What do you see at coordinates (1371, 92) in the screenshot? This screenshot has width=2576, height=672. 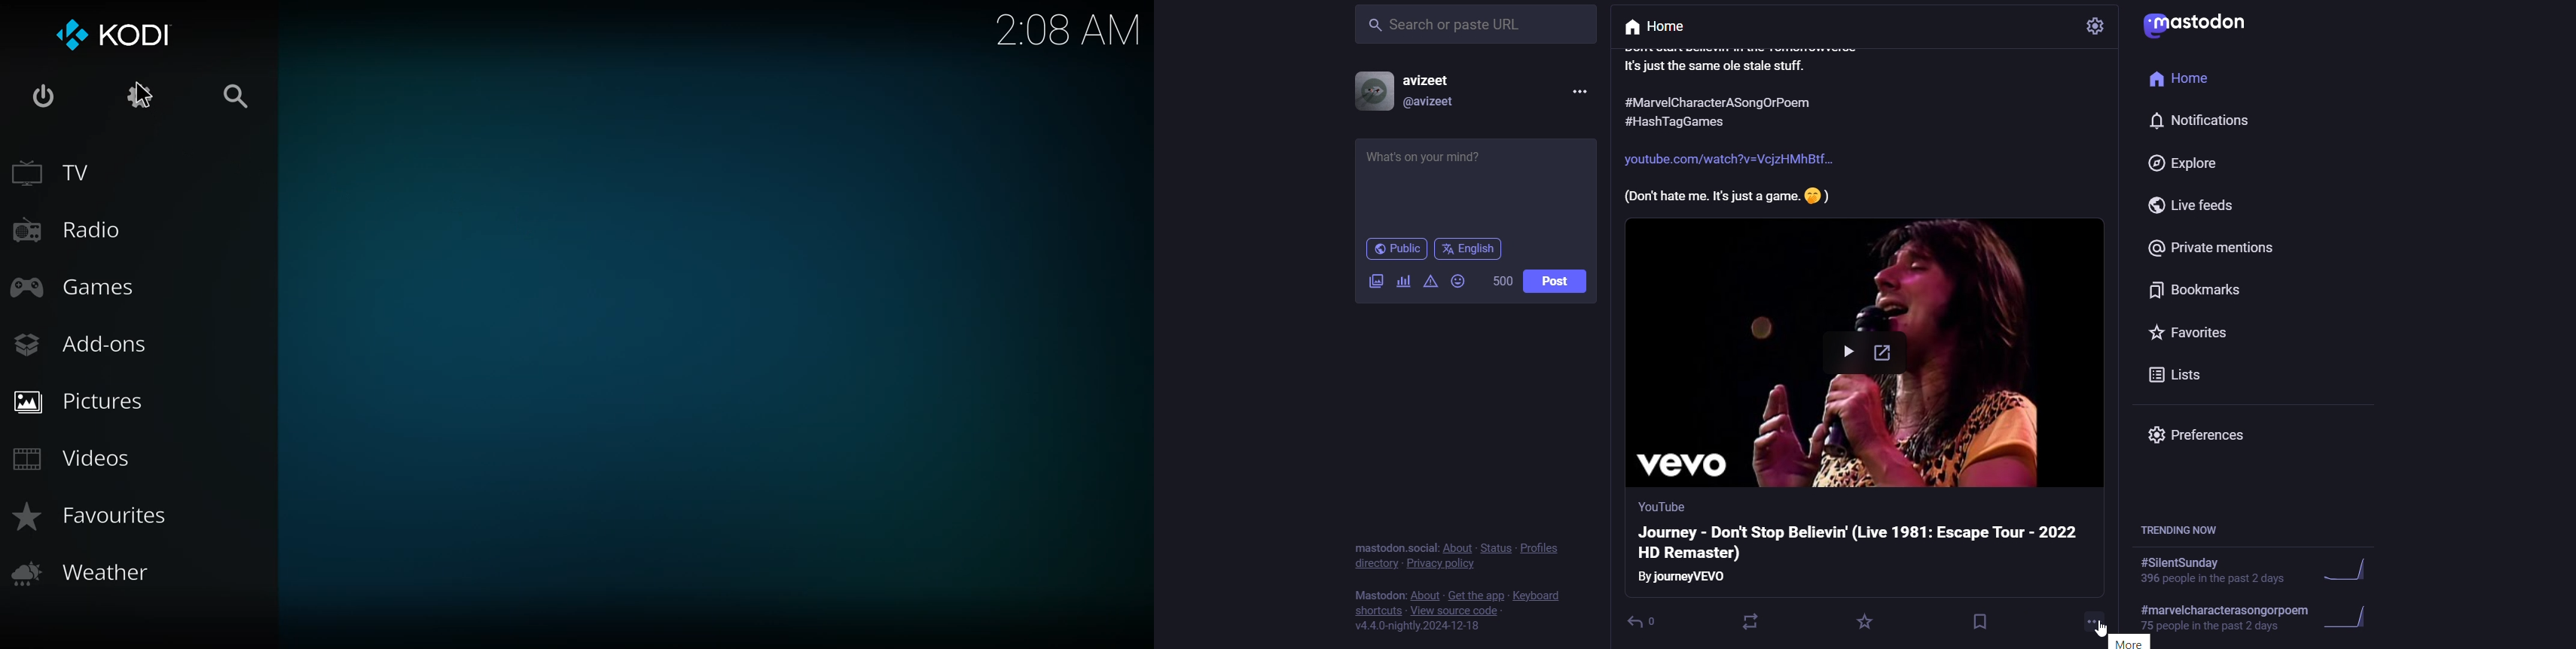 I see `display picture` at bounding box center [1371, 92].